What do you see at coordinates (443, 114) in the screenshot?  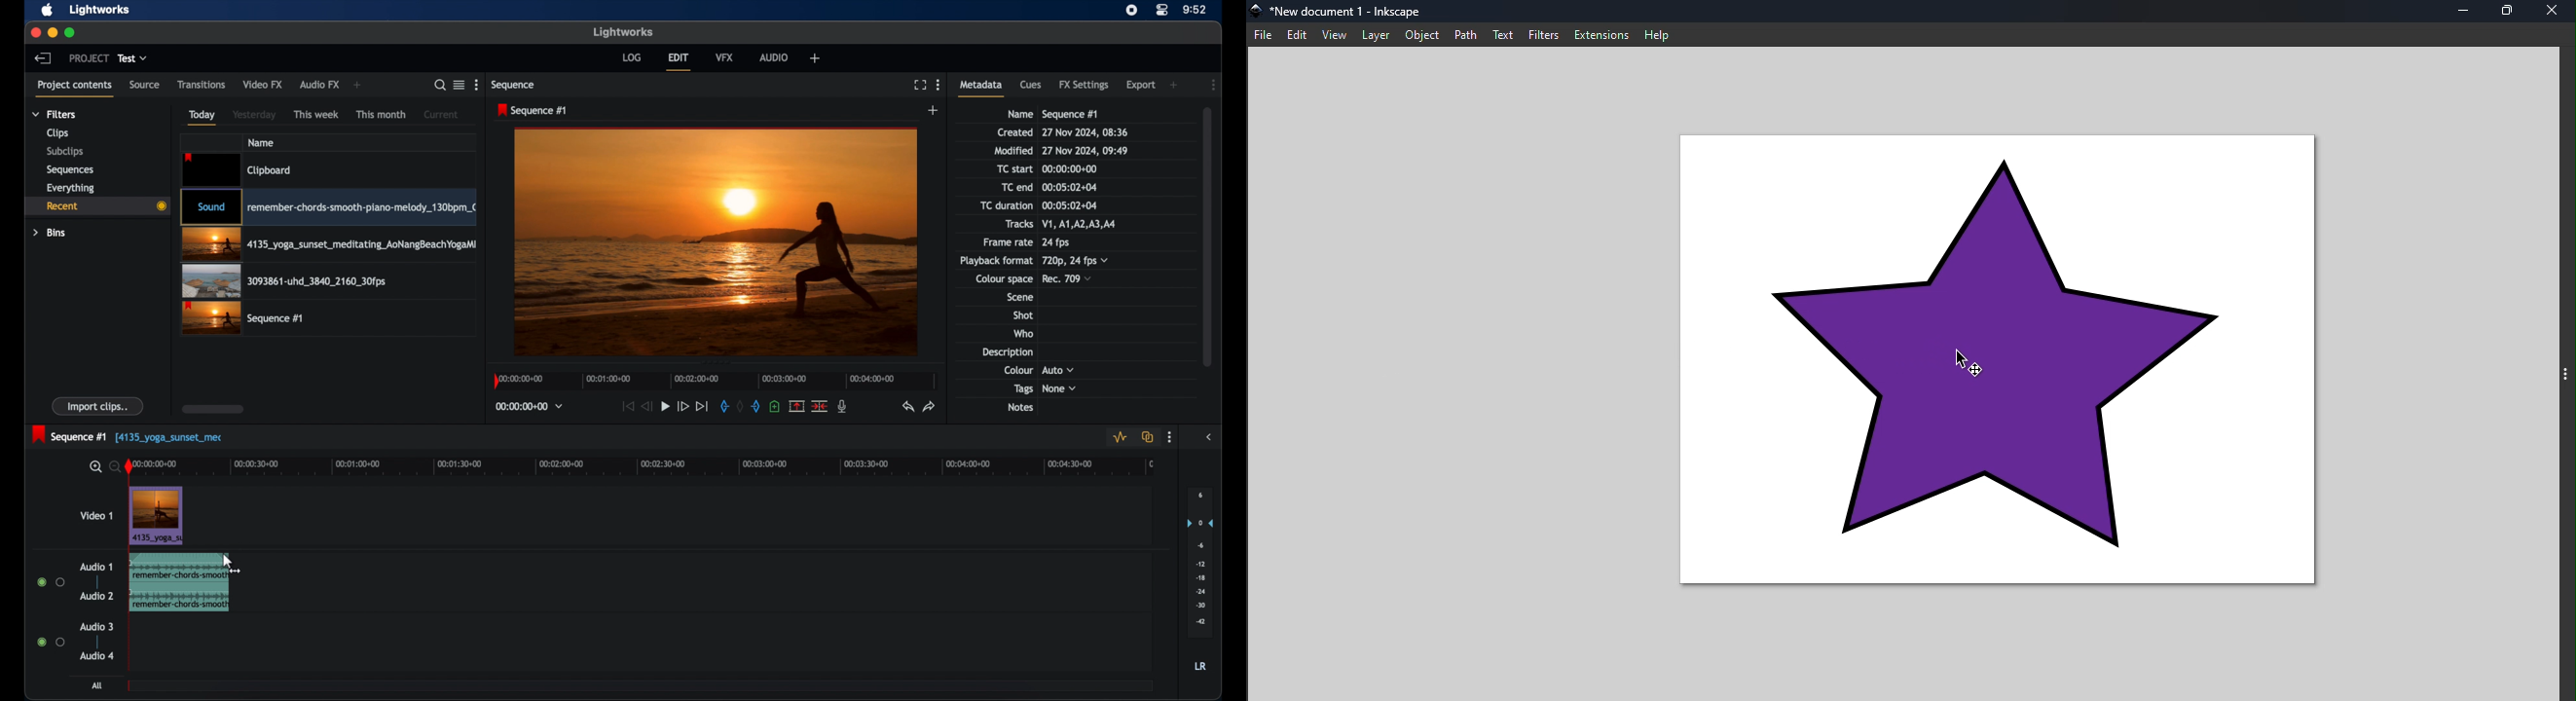 I see `current` at bounding box center [443, 114].